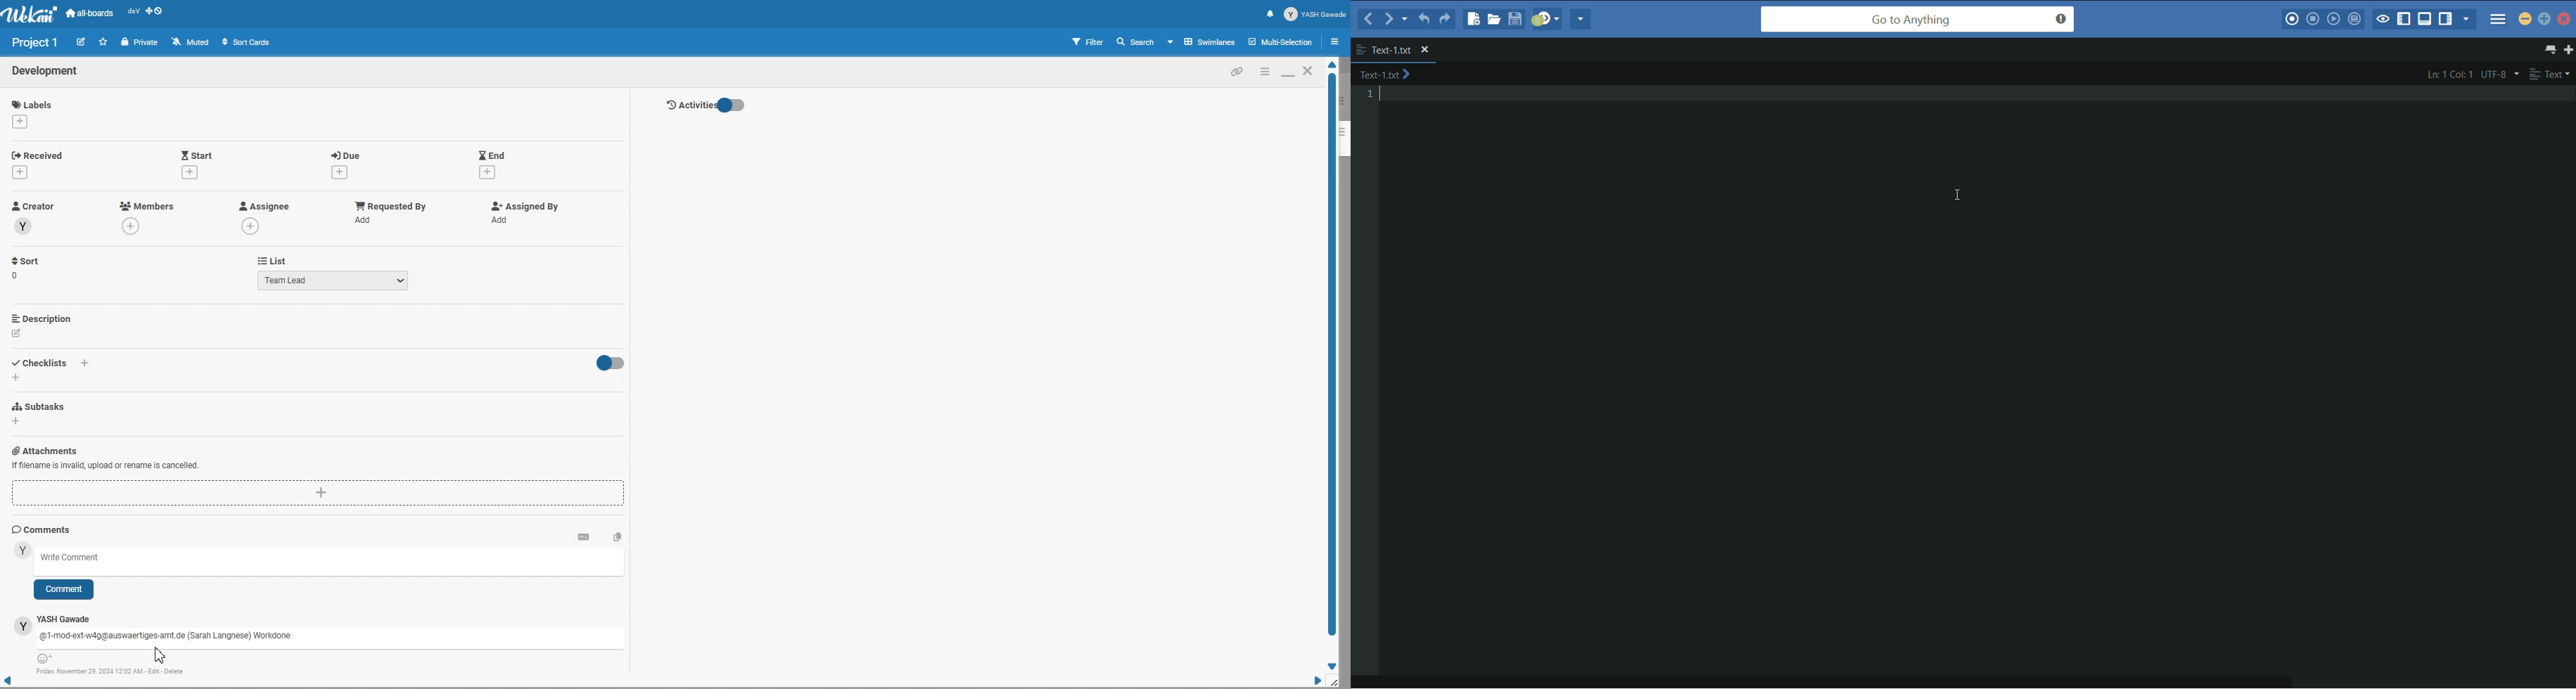 Image resolution: width=2576 pixels, height=700 pixels. What do you see at coordinates (1237, 71) in the screenshot?
I see `Copy card link` at bounding box center [1237, 71].